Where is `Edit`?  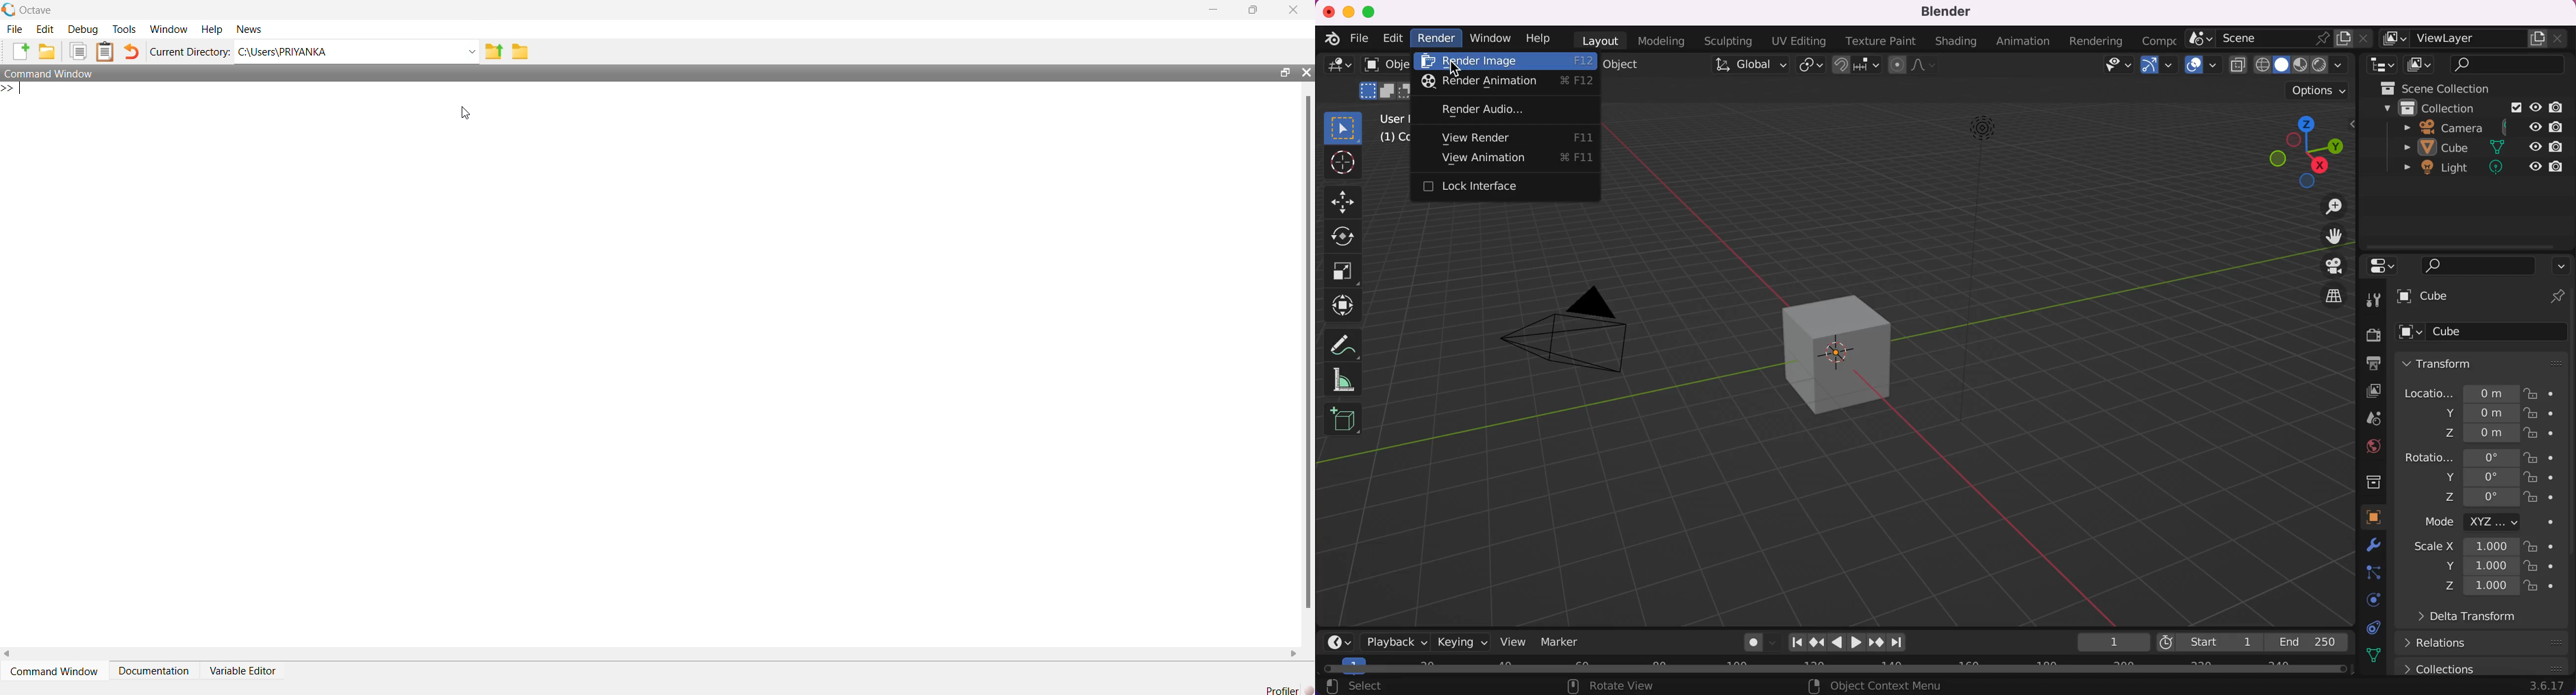
Edit is located at coordinates (43, 28).